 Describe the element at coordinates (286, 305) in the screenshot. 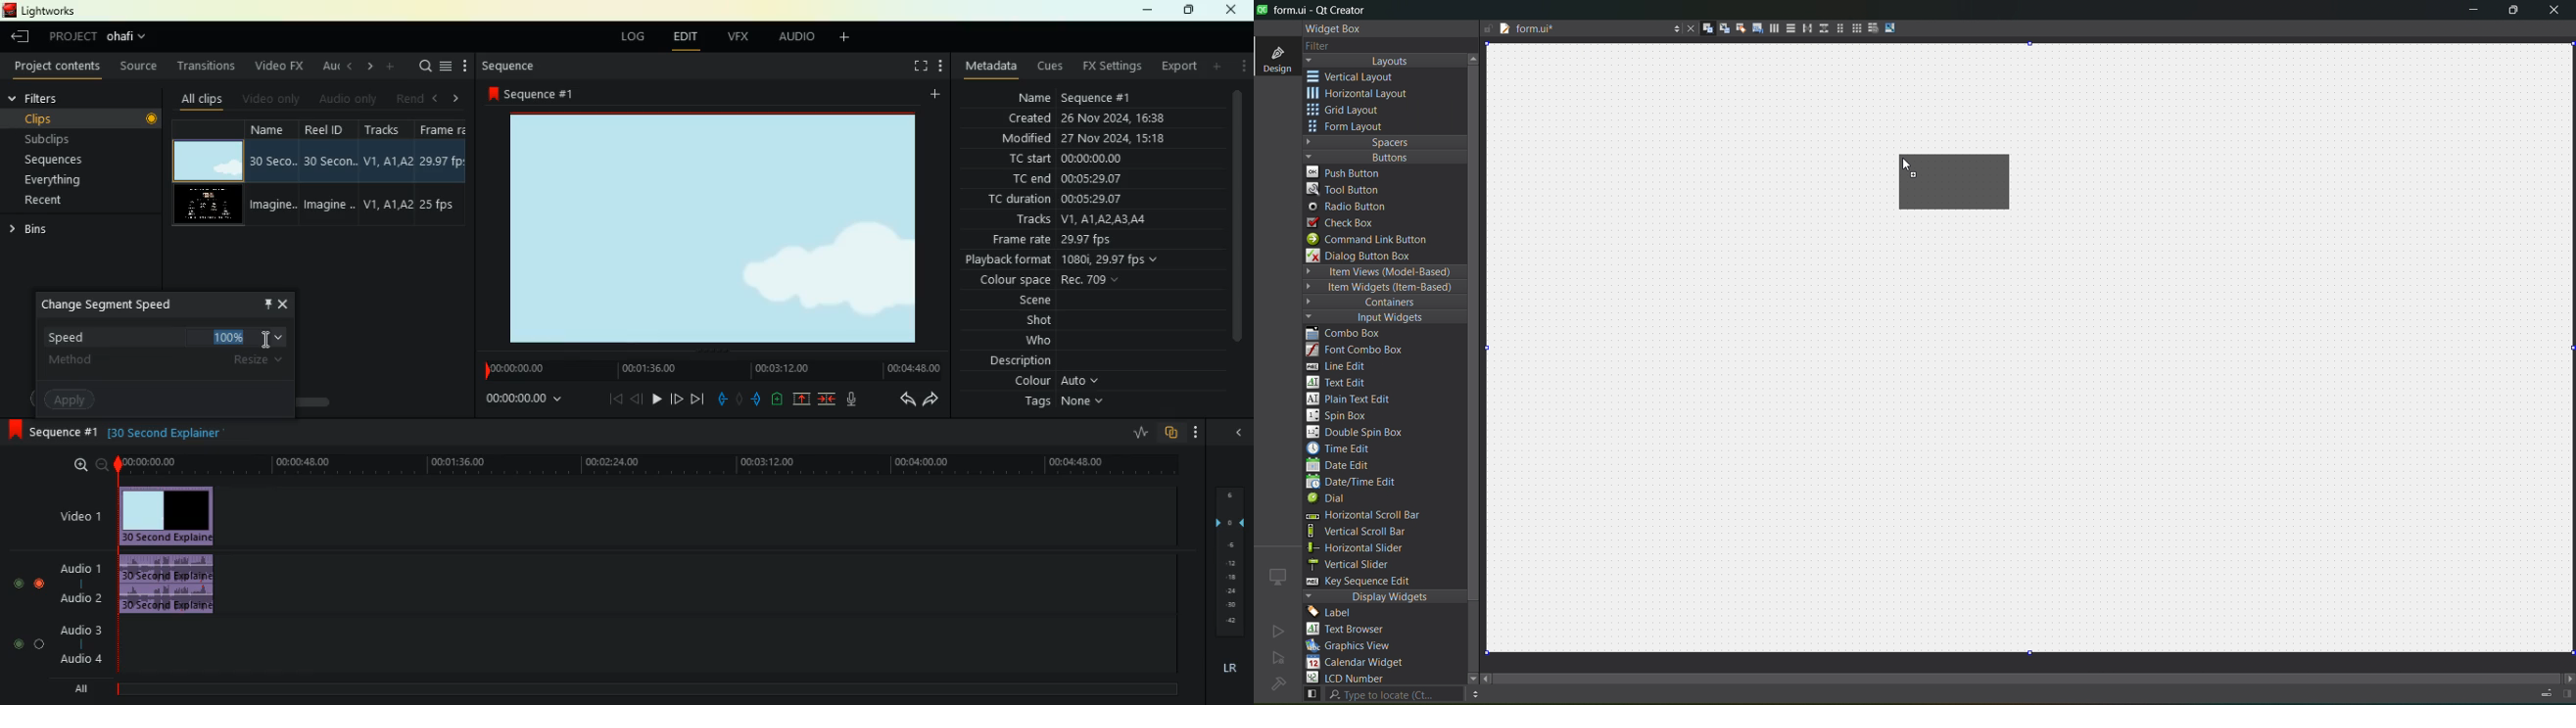

I see `close` at that location.